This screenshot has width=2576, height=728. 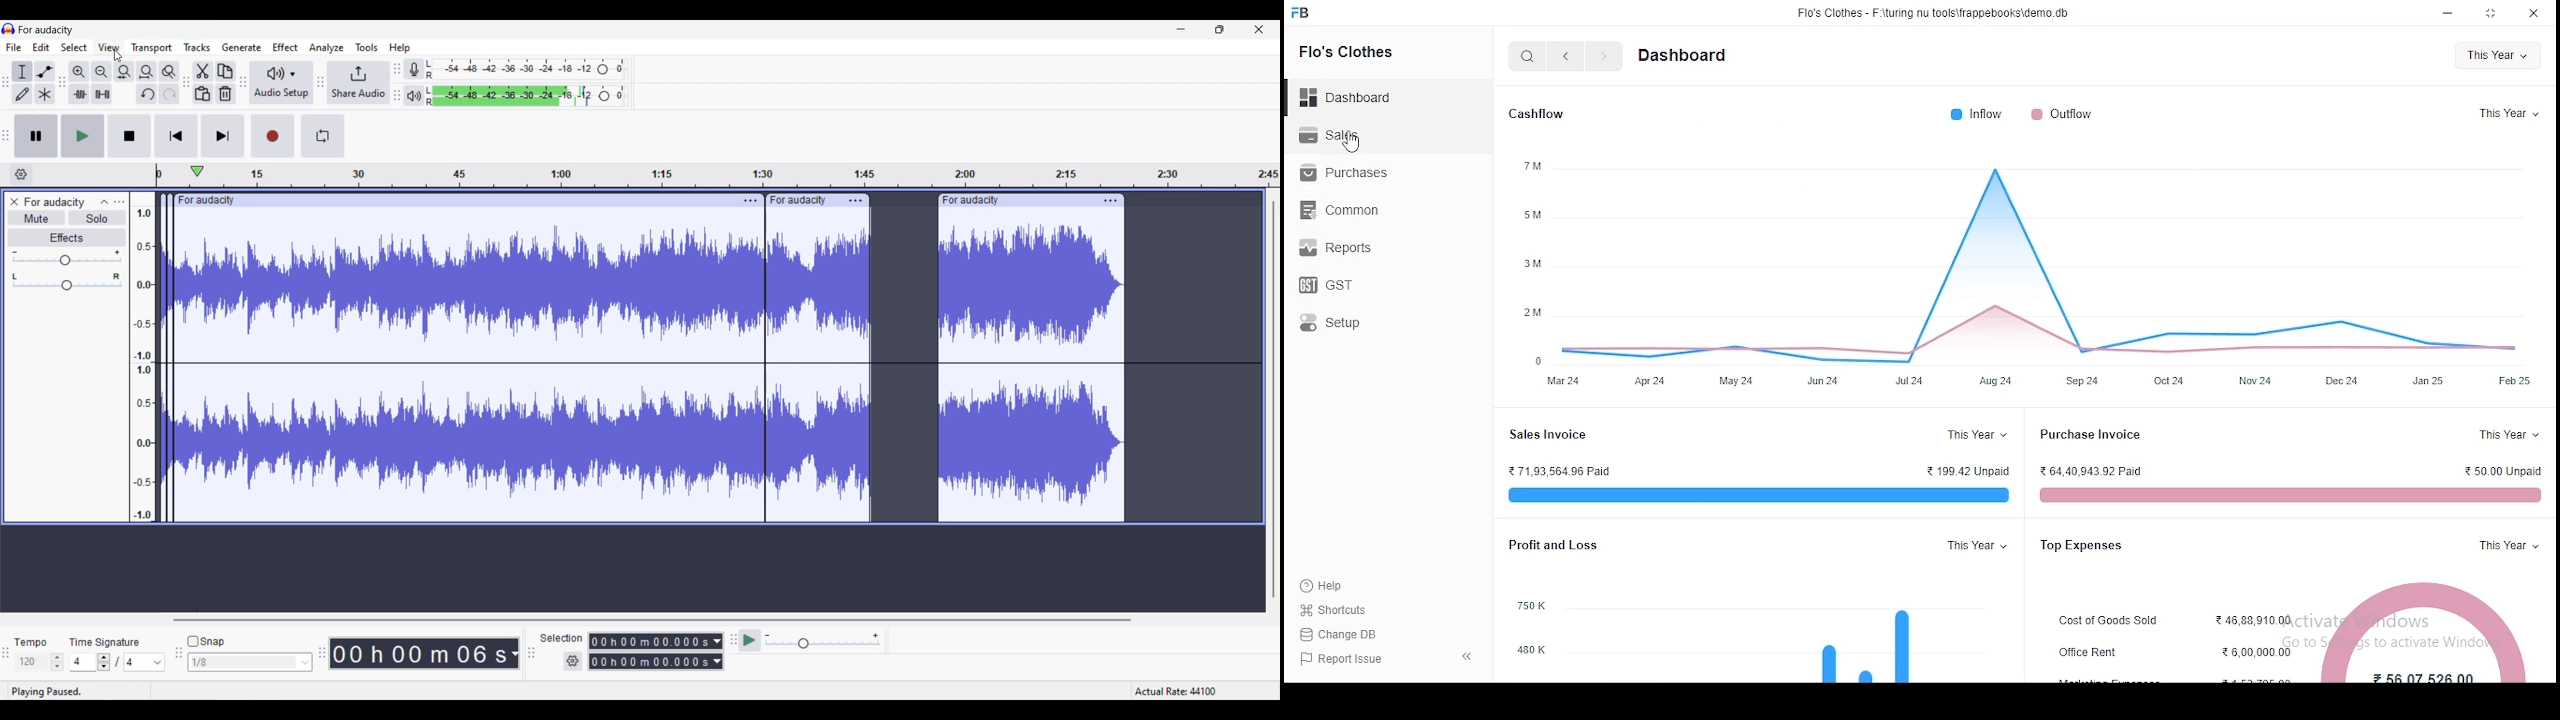 What do you see at coordinates (283, 83) in the screenshot?
I see `Audio setup` at bounding box center [283, 83].